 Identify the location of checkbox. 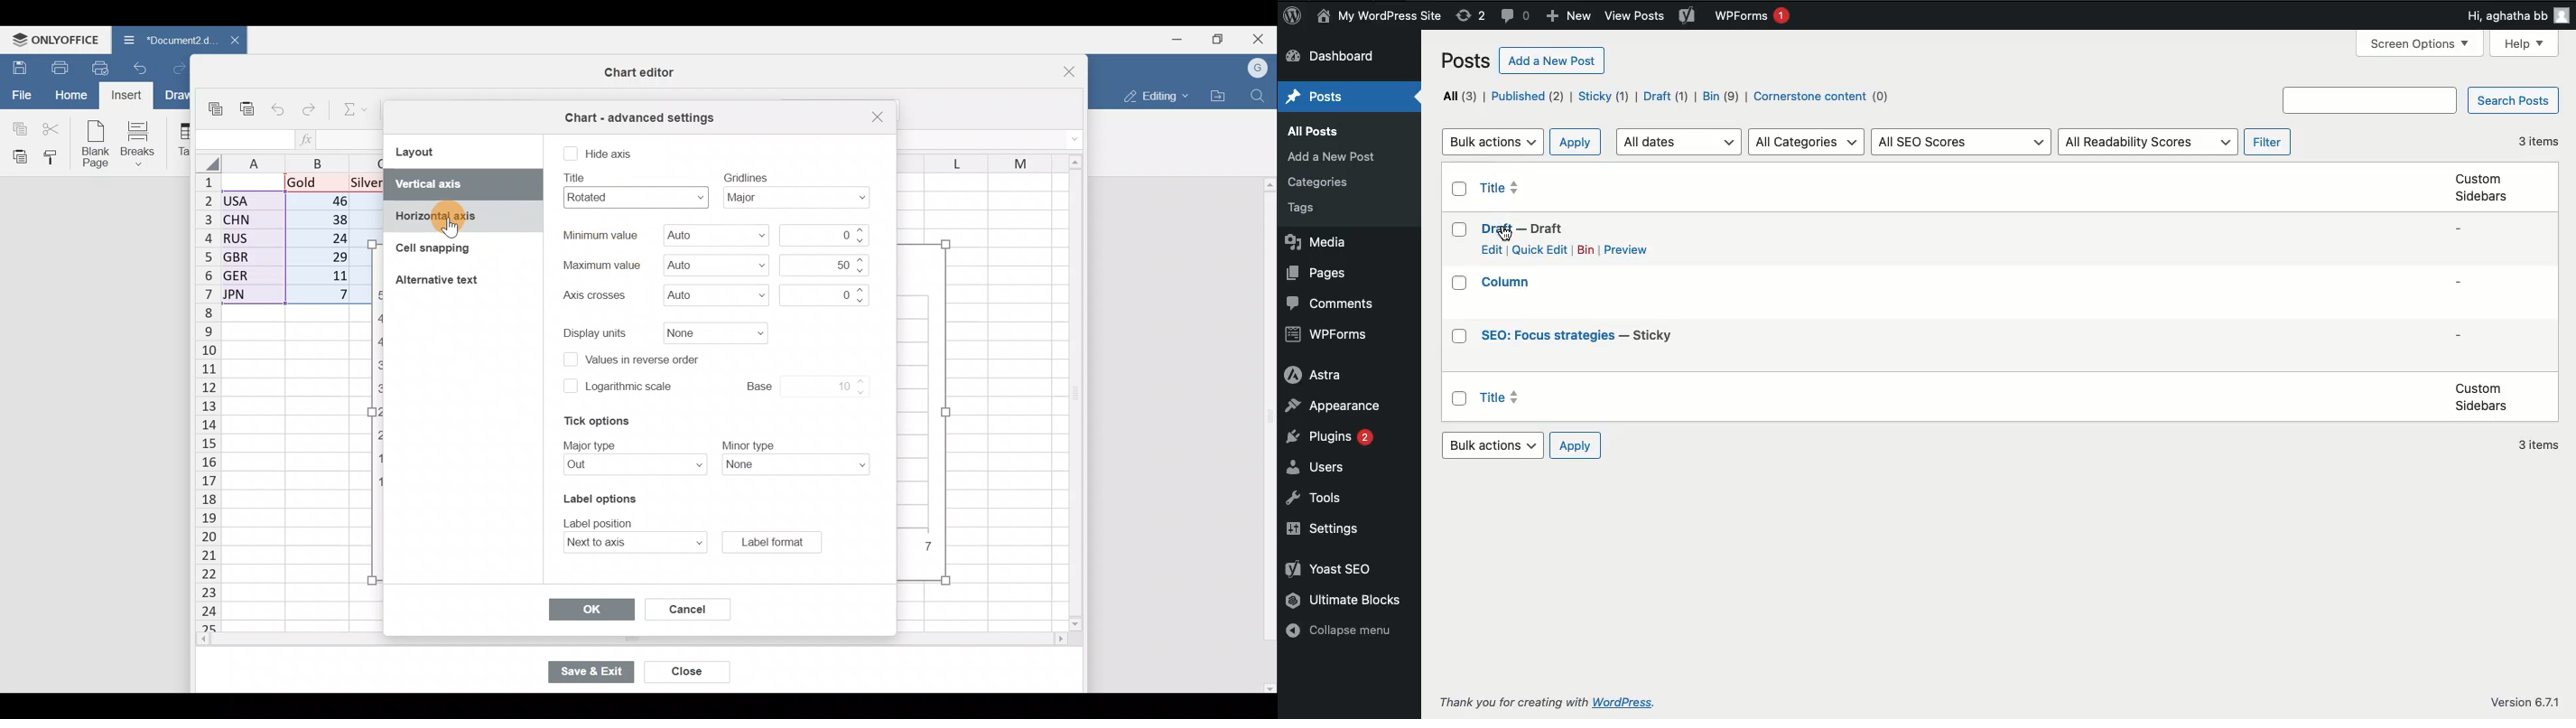
(569, 385).